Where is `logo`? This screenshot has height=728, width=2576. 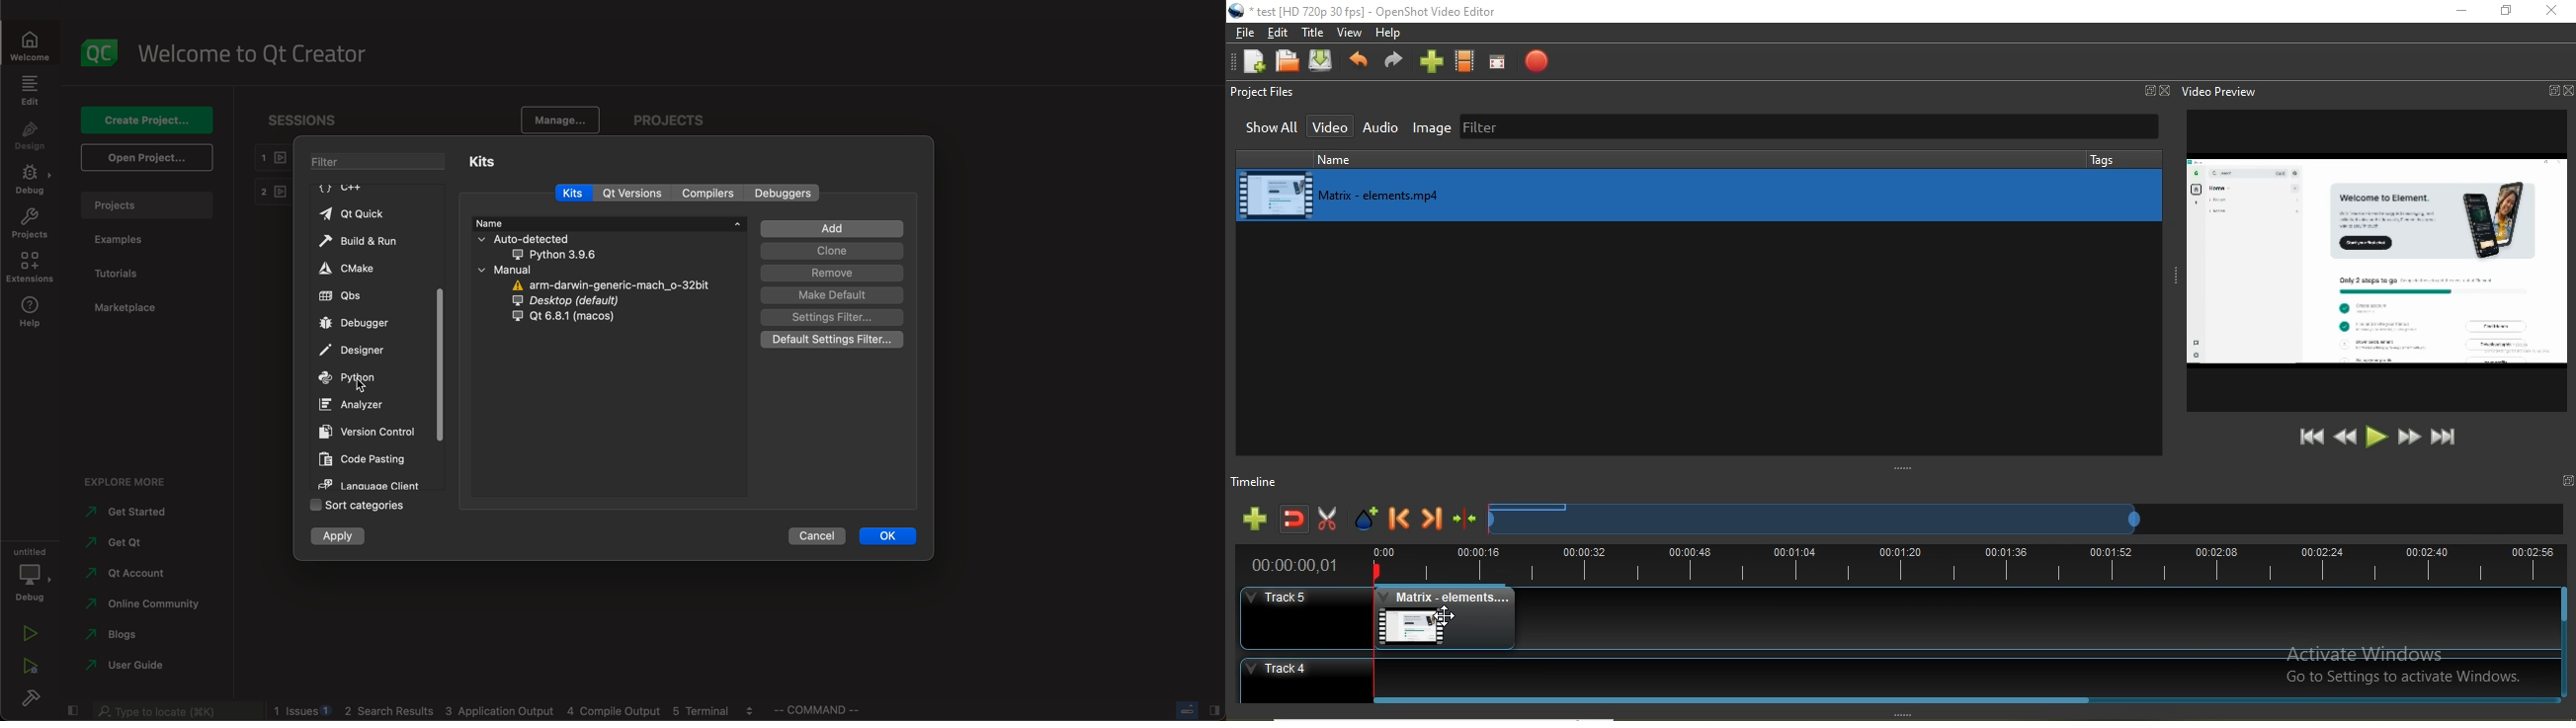
logo is located at coordinates (95, 54).